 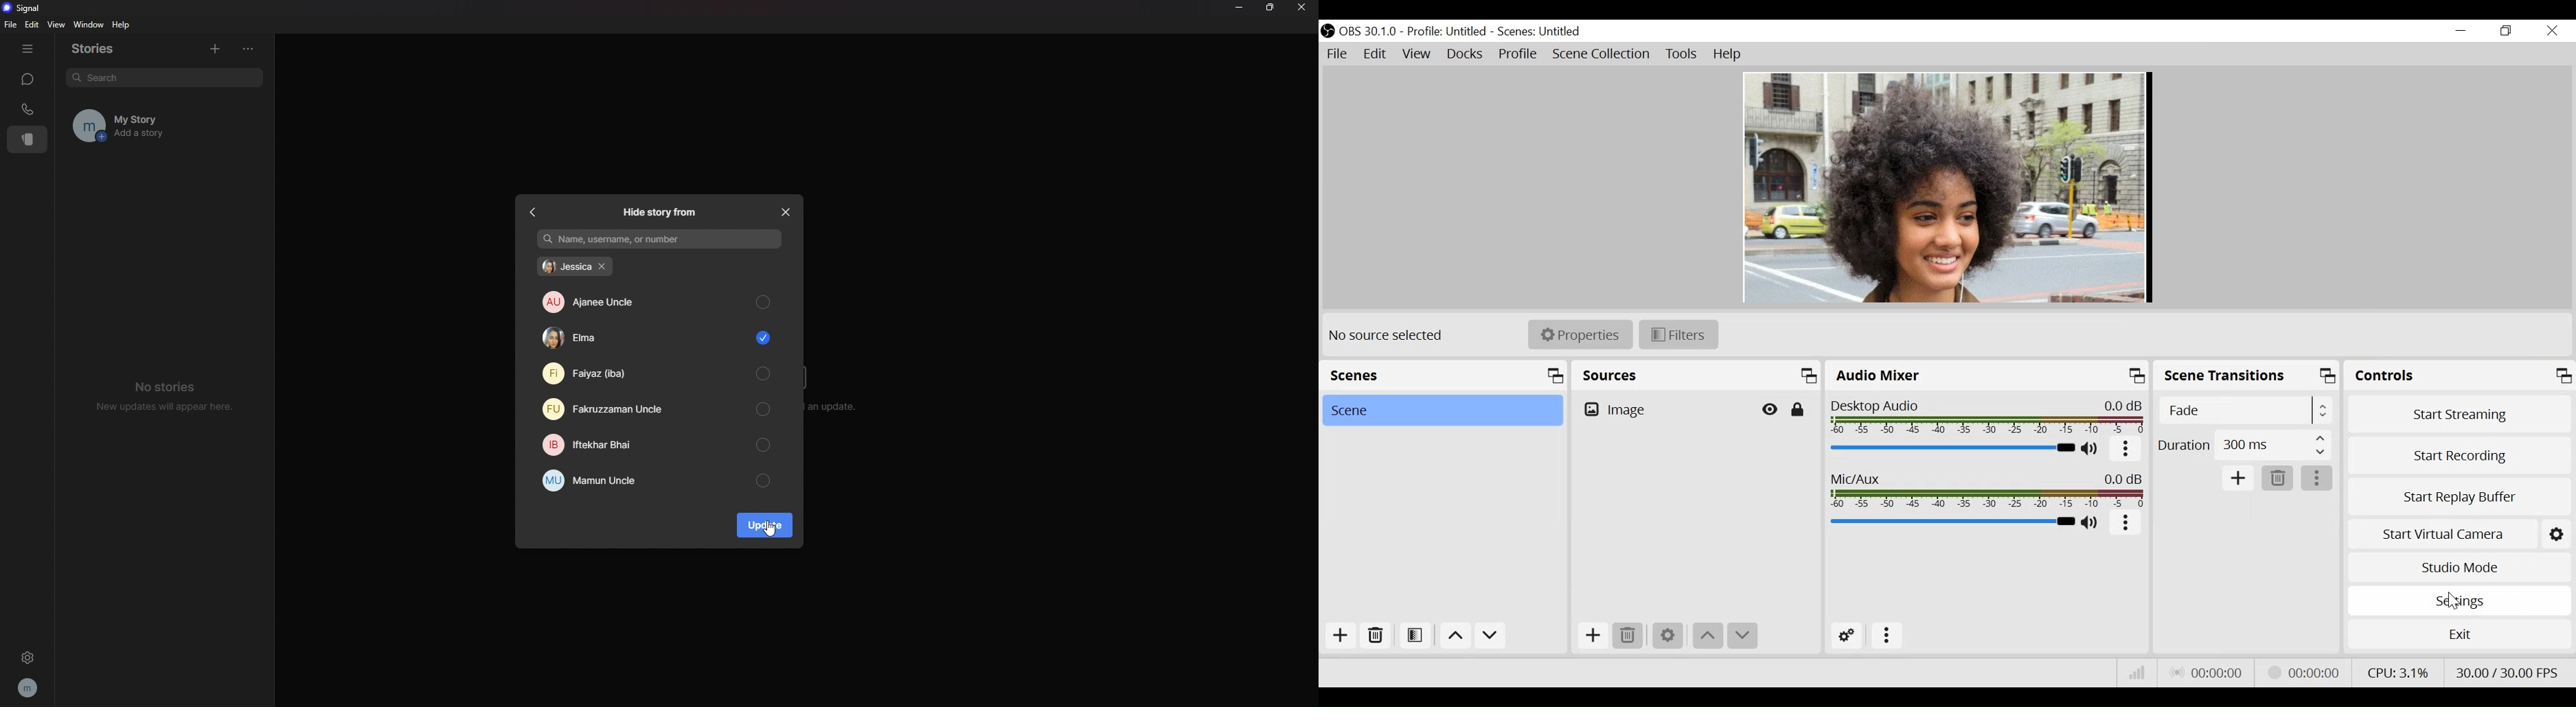 I want to click on Open Filter Scene, so click(x=1415, y=635).